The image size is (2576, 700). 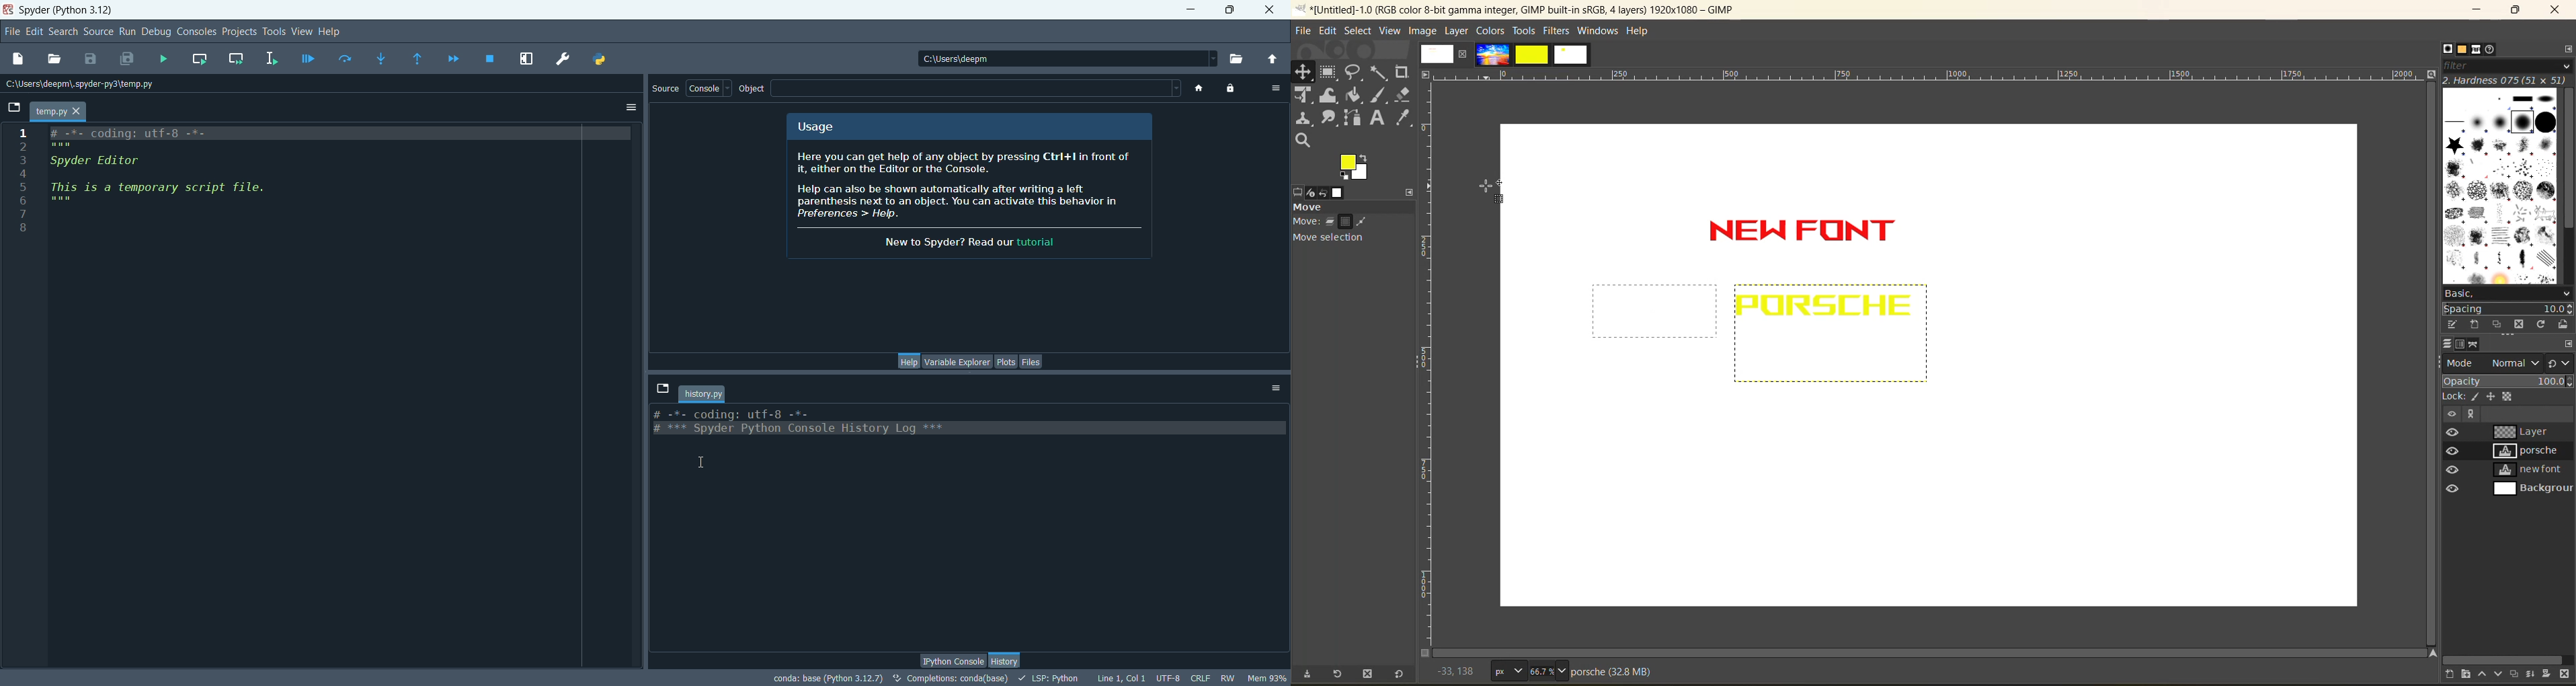 I want to click on browse tabs, so click(x=662, y=387).